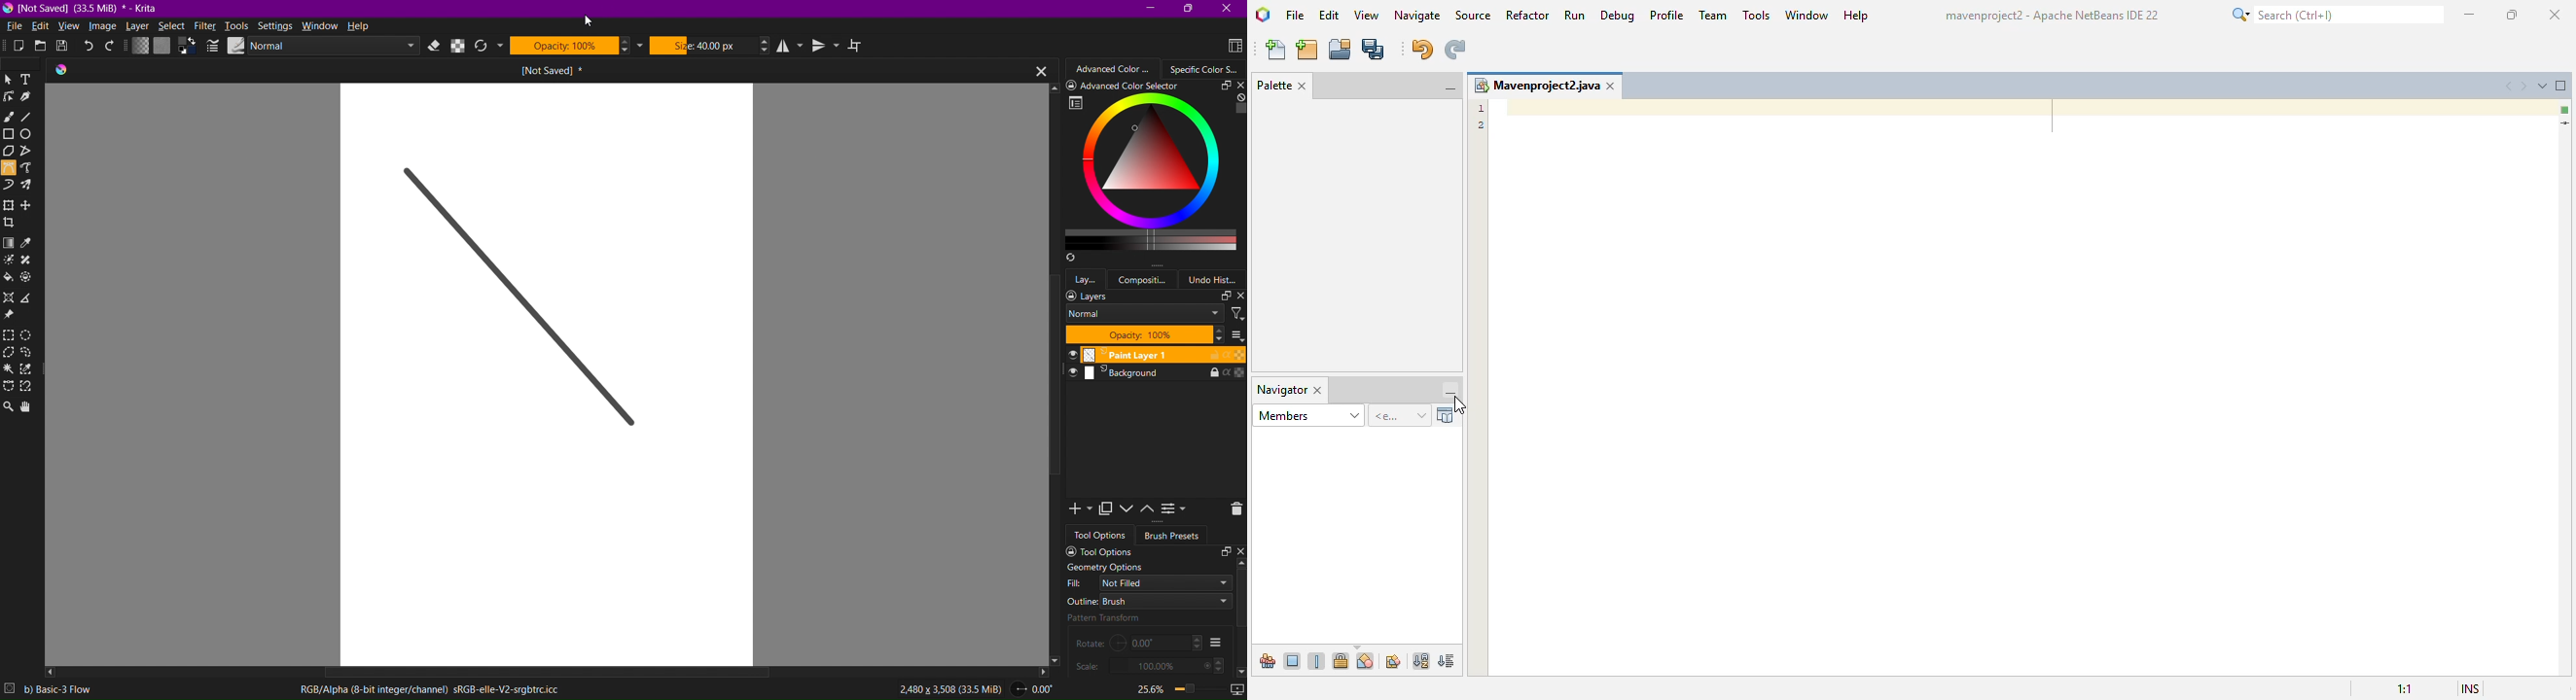  Describe the element at coordinates (9, 80) in the screenshot. I see `SelectShapes Tool` at that location.